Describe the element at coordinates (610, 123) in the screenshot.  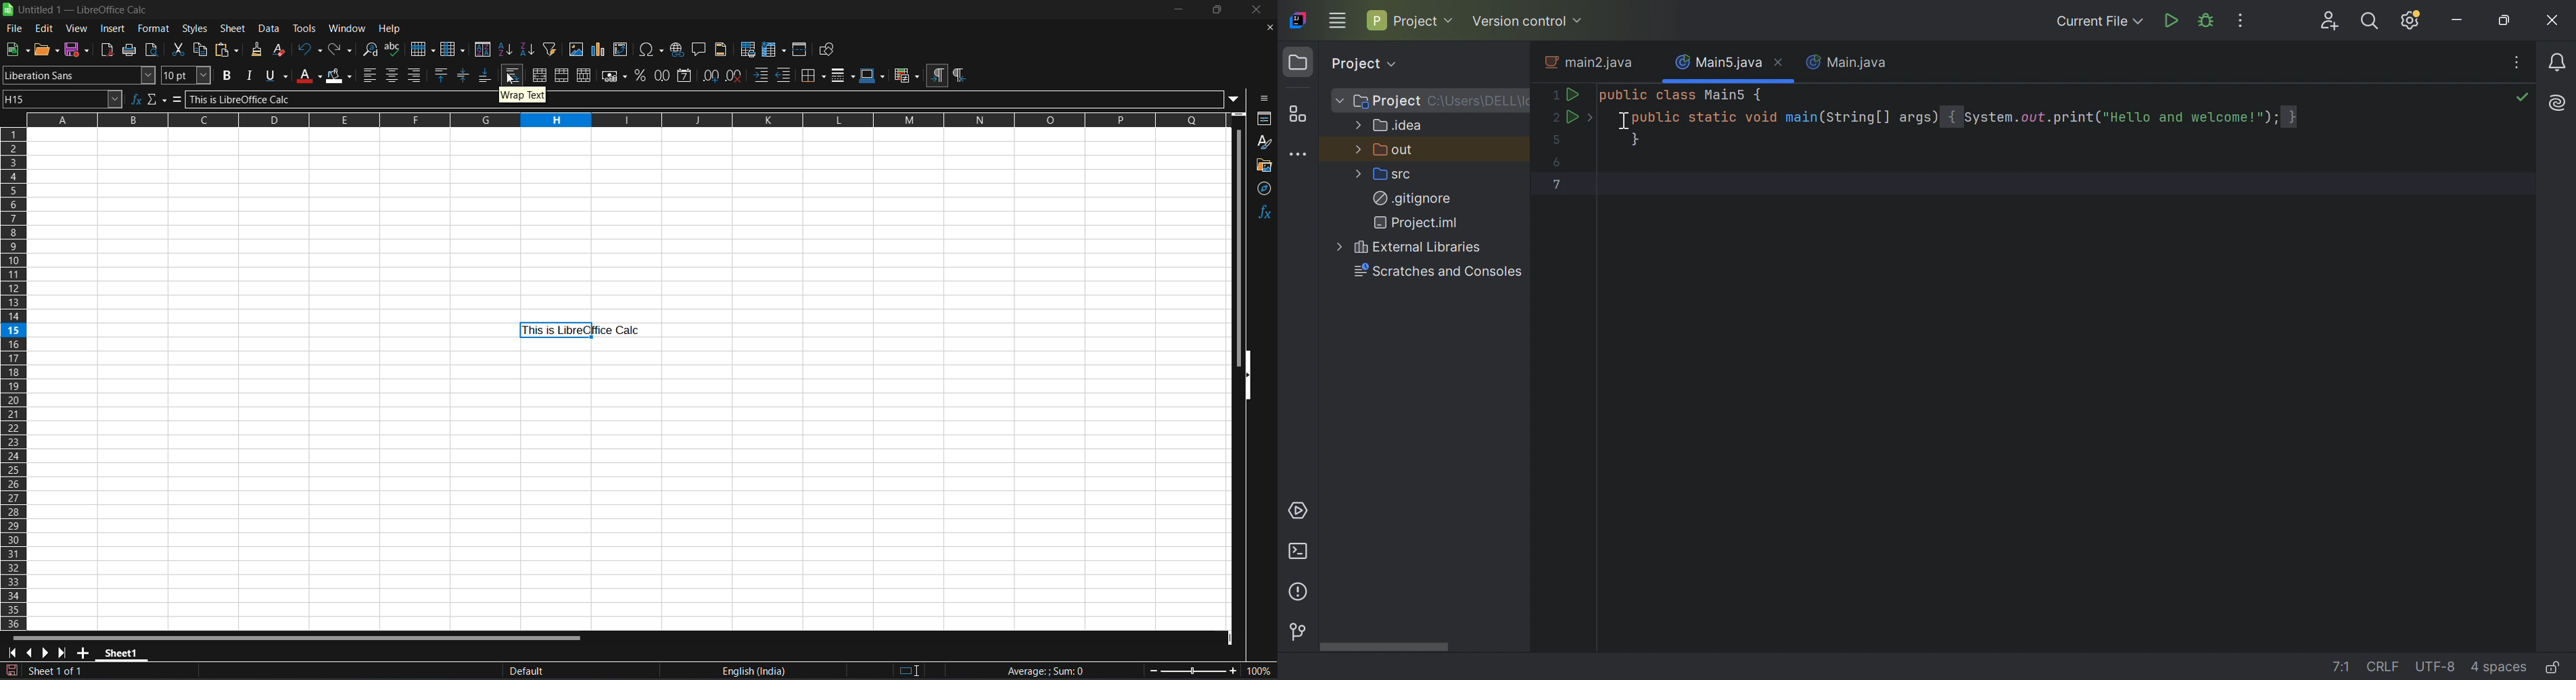
I see `rows` at that location.